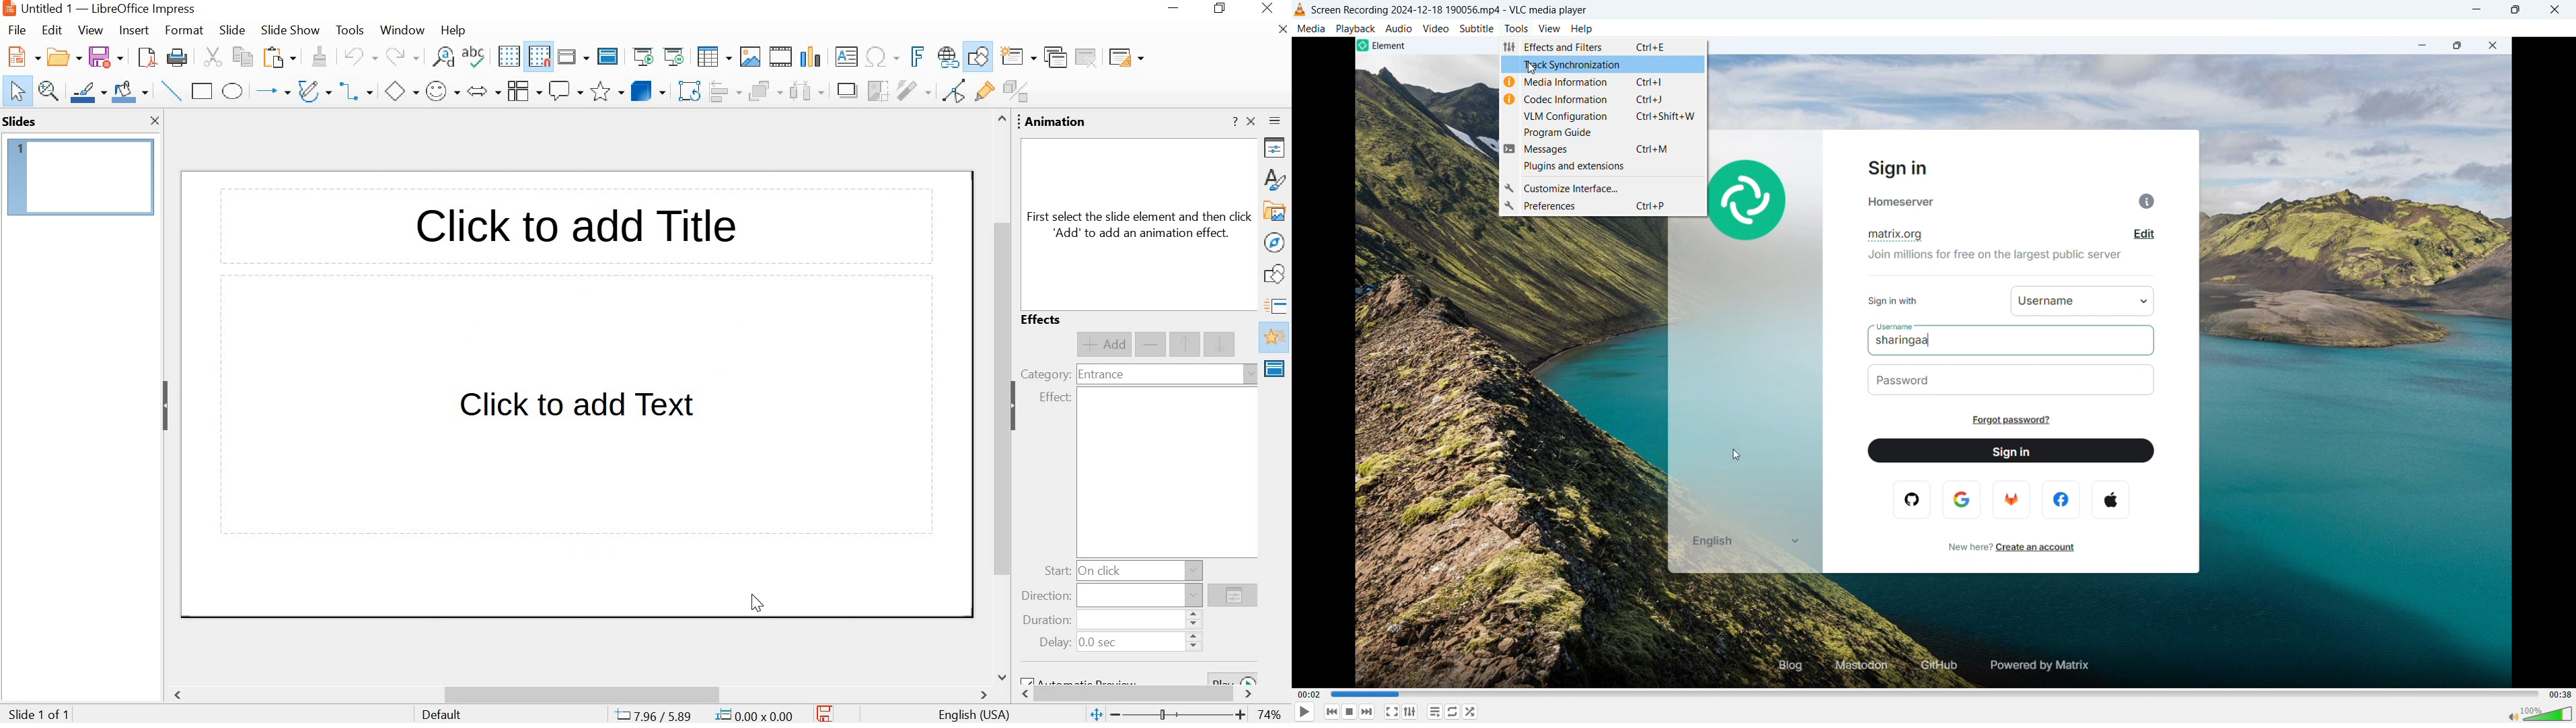 The image size is (2576, 728). I want to click on connector, so click(357, 92).